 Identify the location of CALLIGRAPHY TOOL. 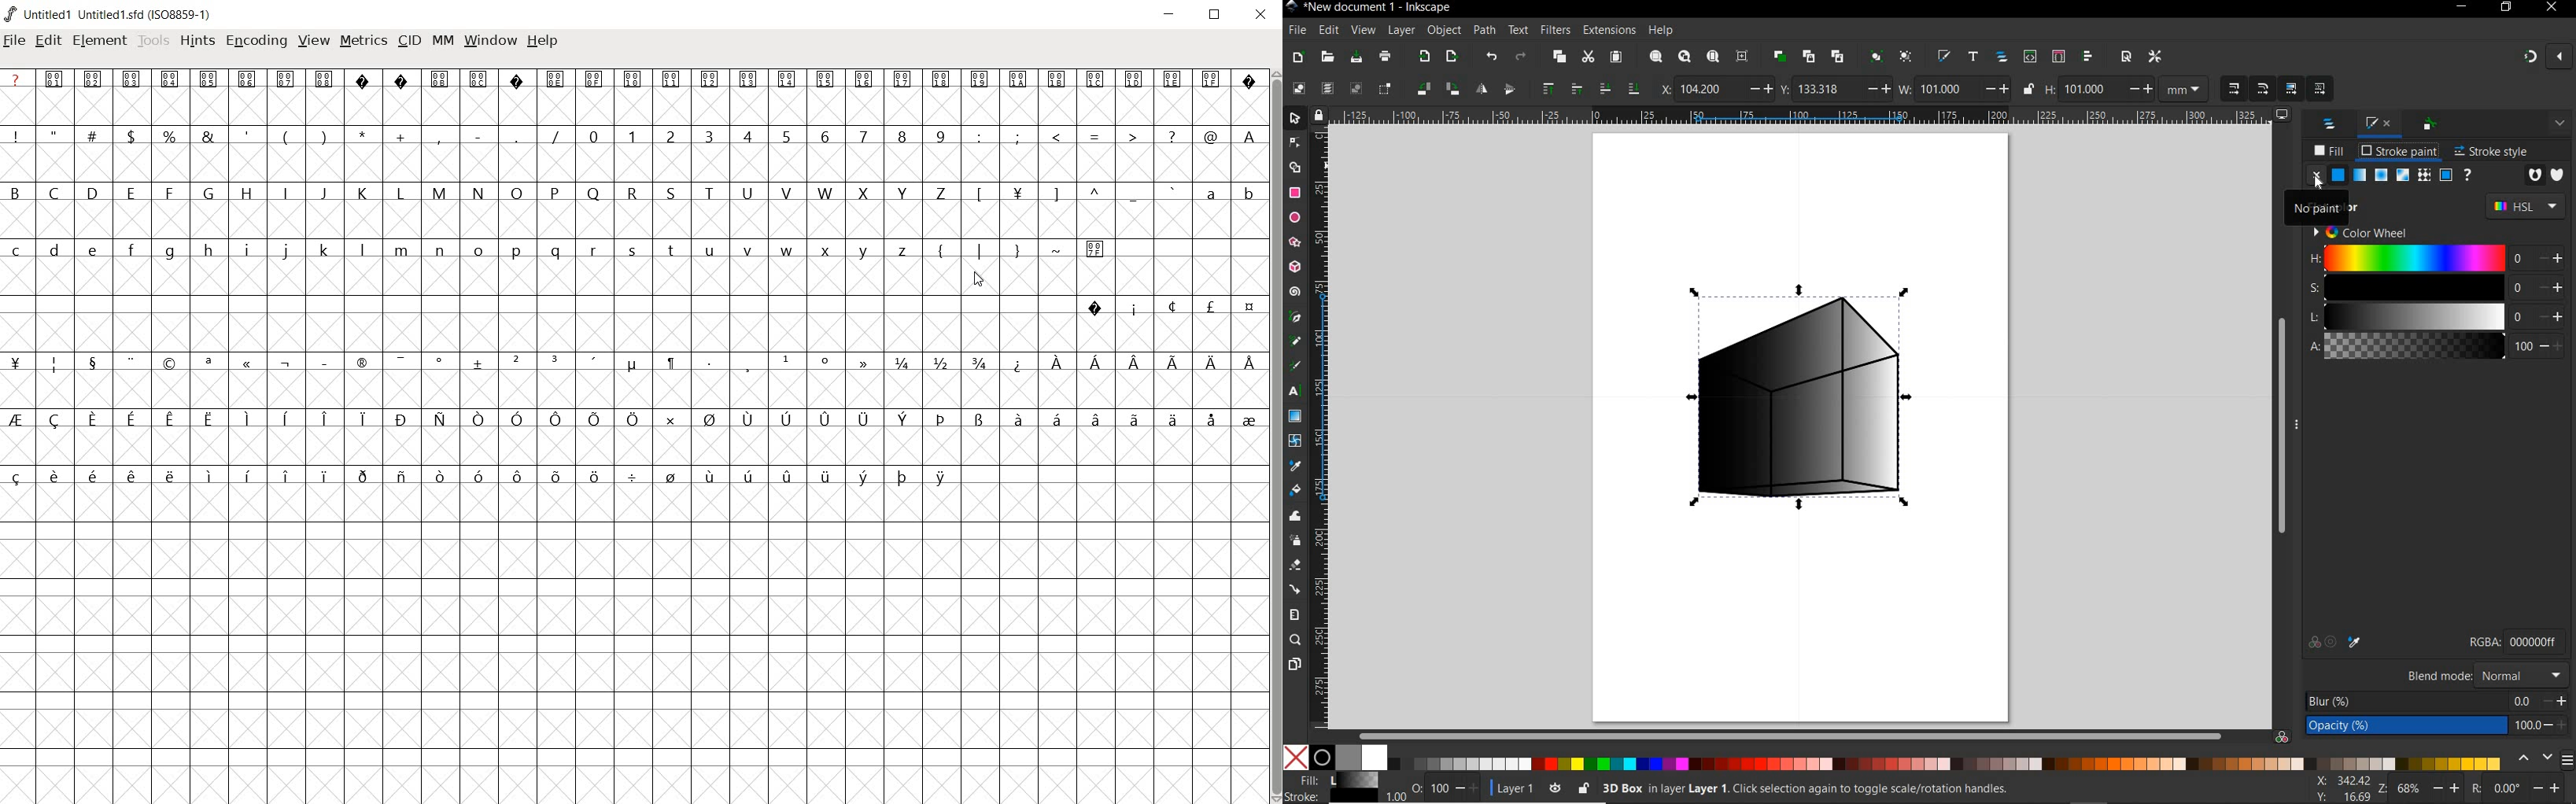
(1295, 367).